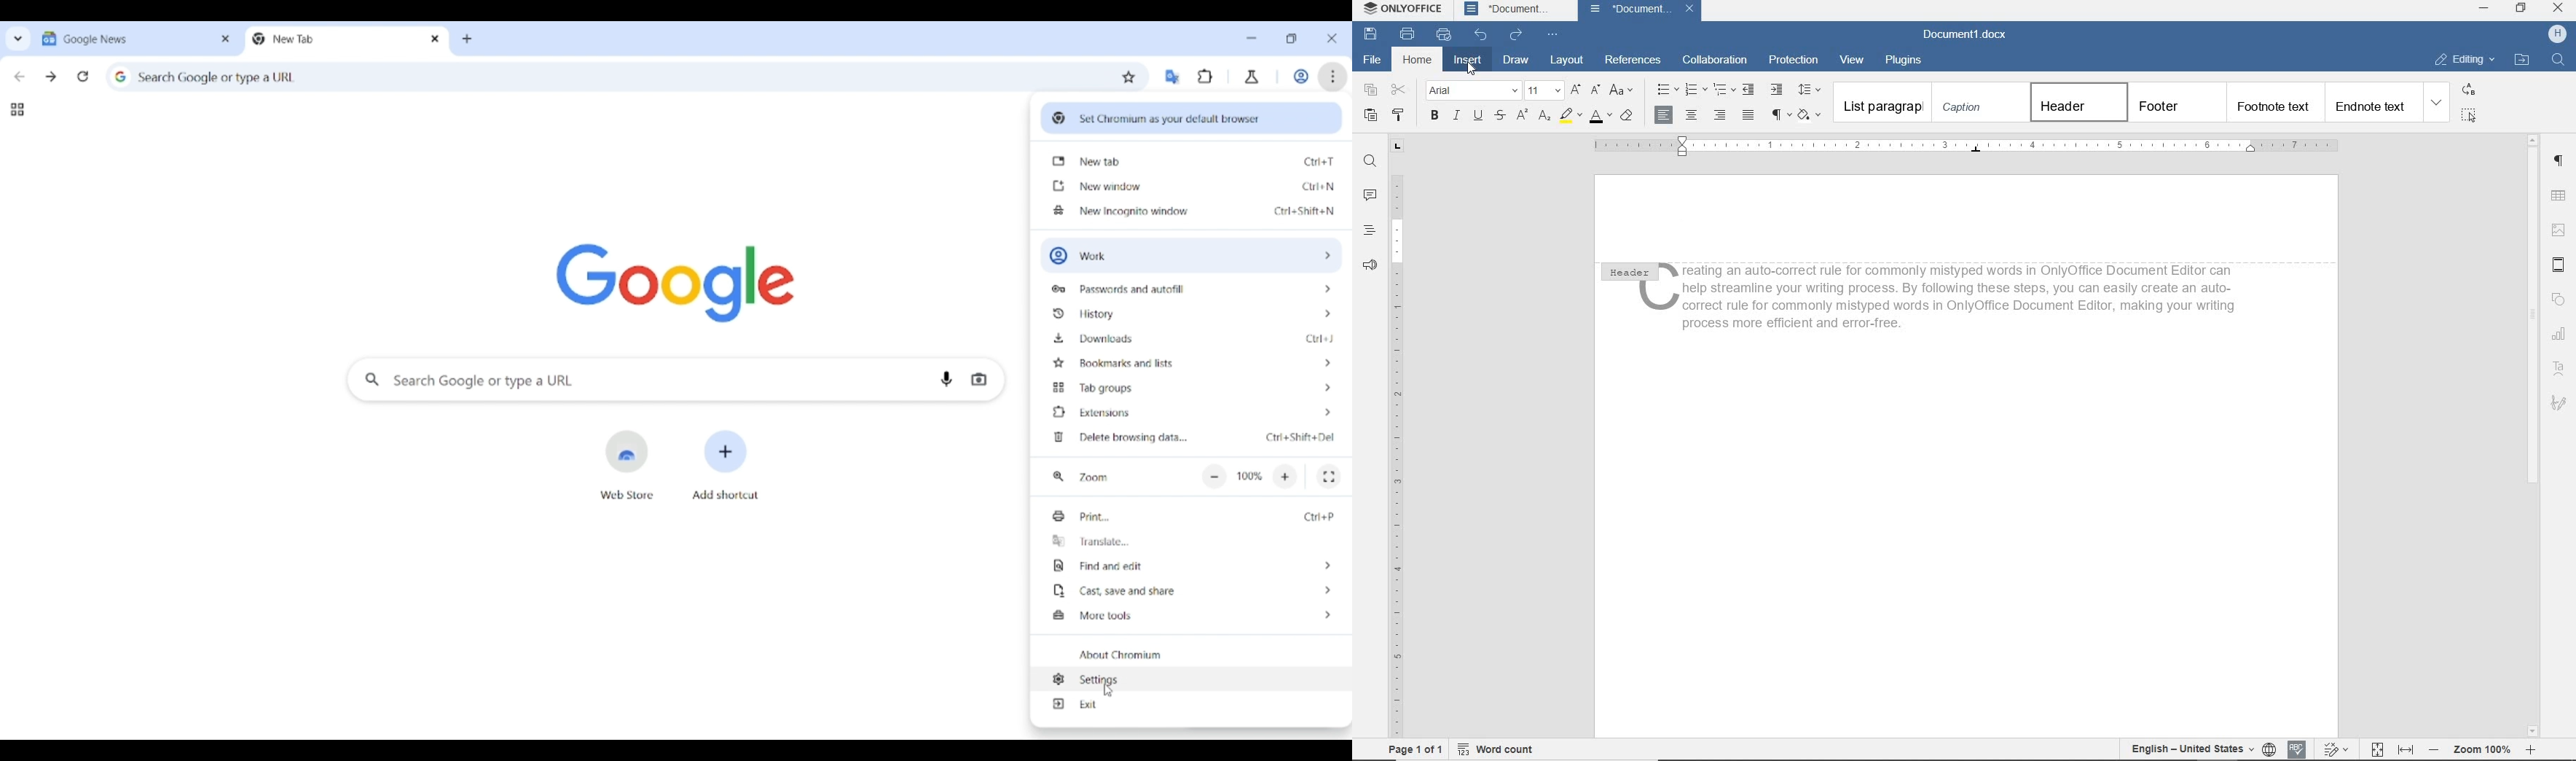  Describe the element at coordinates (1369, 161) in the screenshot. I see `FIND` at that location.